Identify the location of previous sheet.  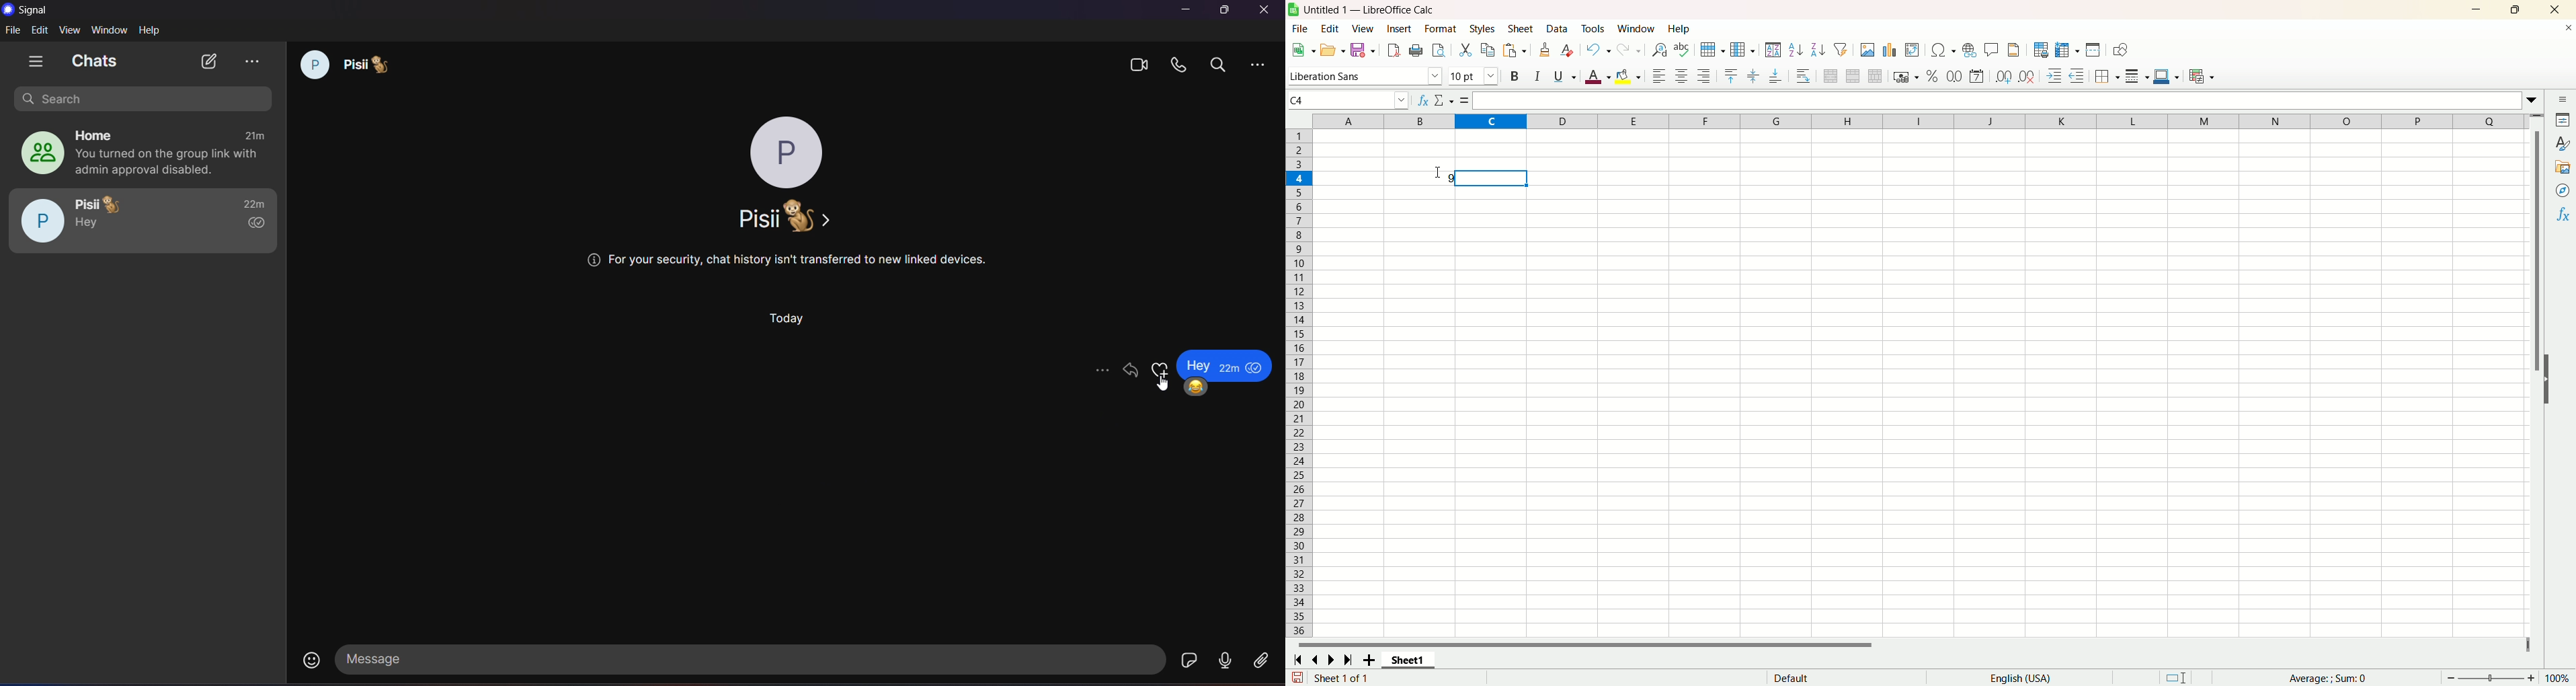
(1318, 660).